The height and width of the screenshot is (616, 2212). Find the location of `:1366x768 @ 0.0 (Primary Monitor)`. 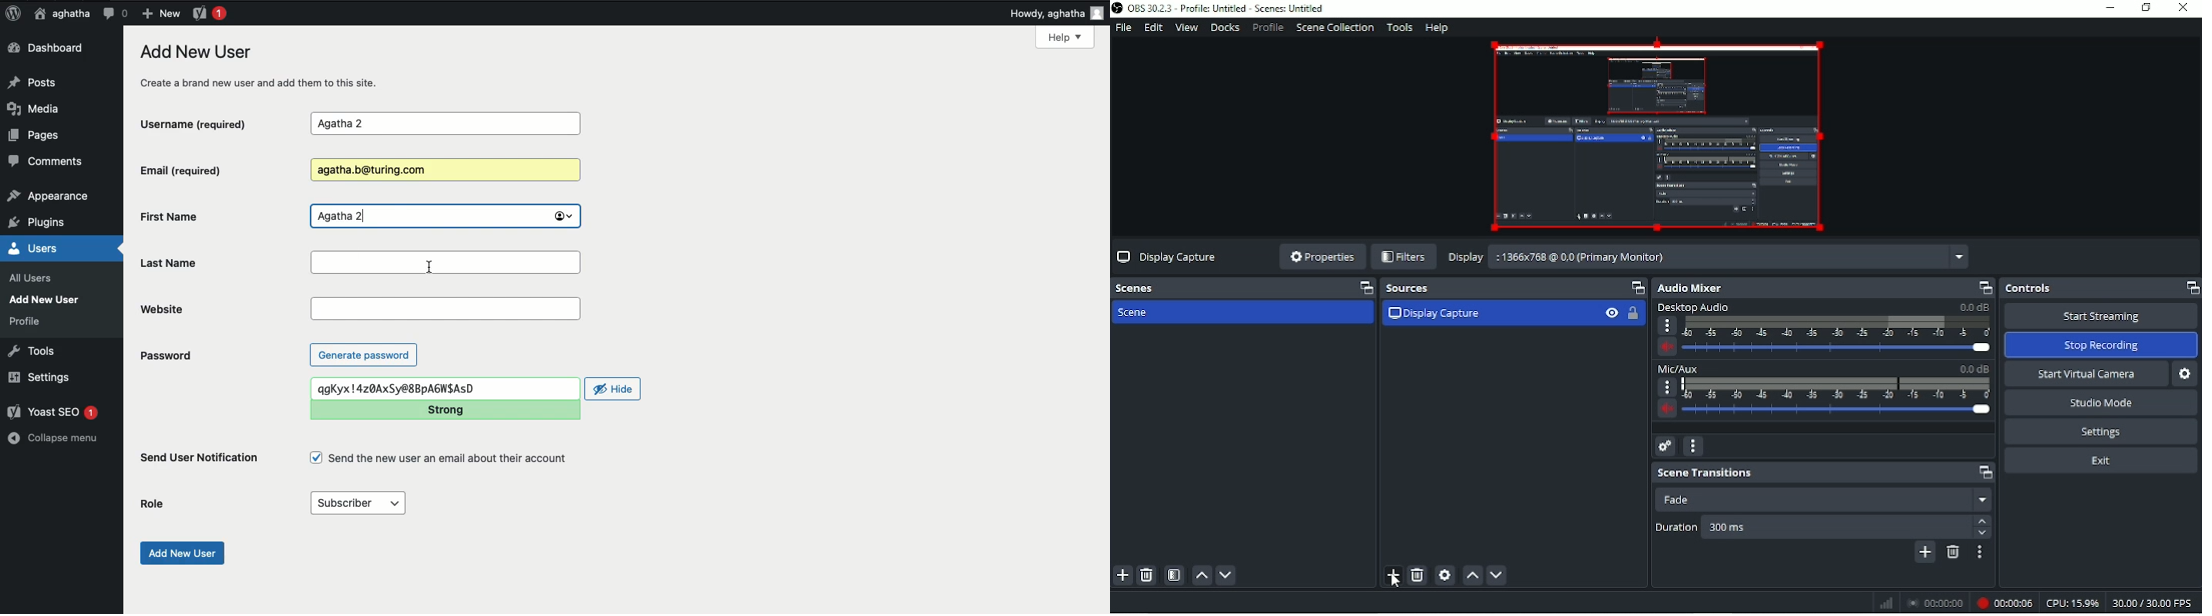

:1366x768 @ 0.0 (Primary Monitor) is located at coordinates (1728, 257).